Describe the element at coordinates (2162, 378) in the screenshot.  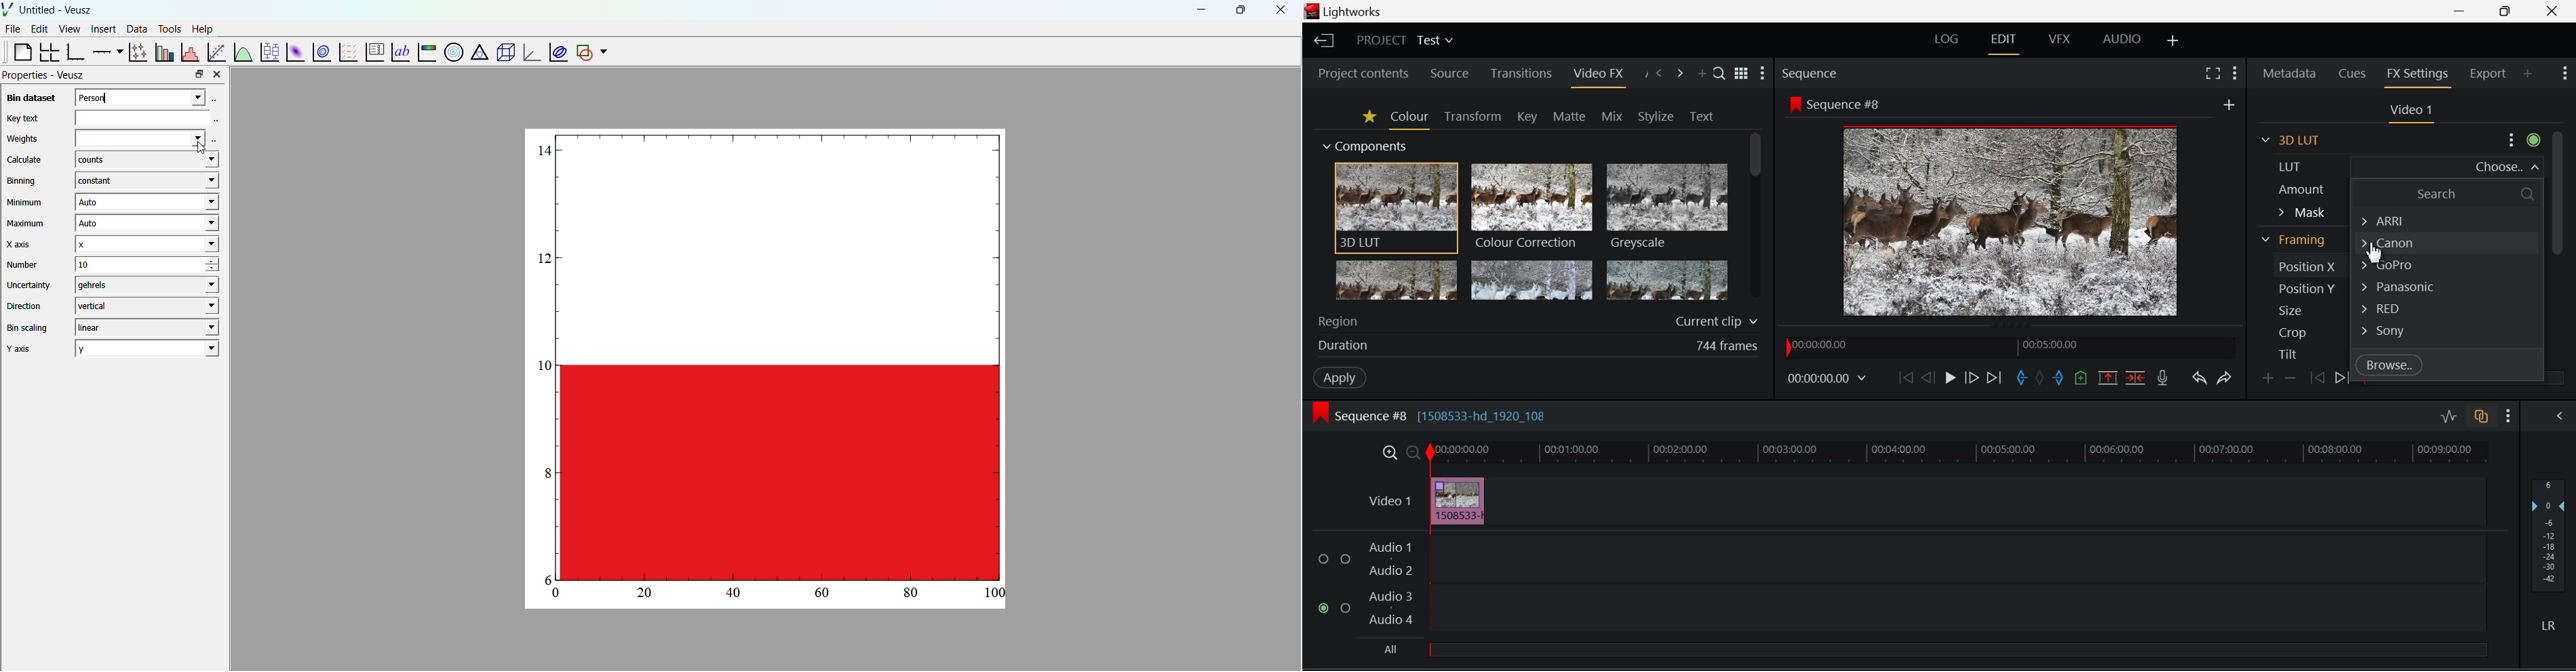
I see `Record Voiceover` at that location.